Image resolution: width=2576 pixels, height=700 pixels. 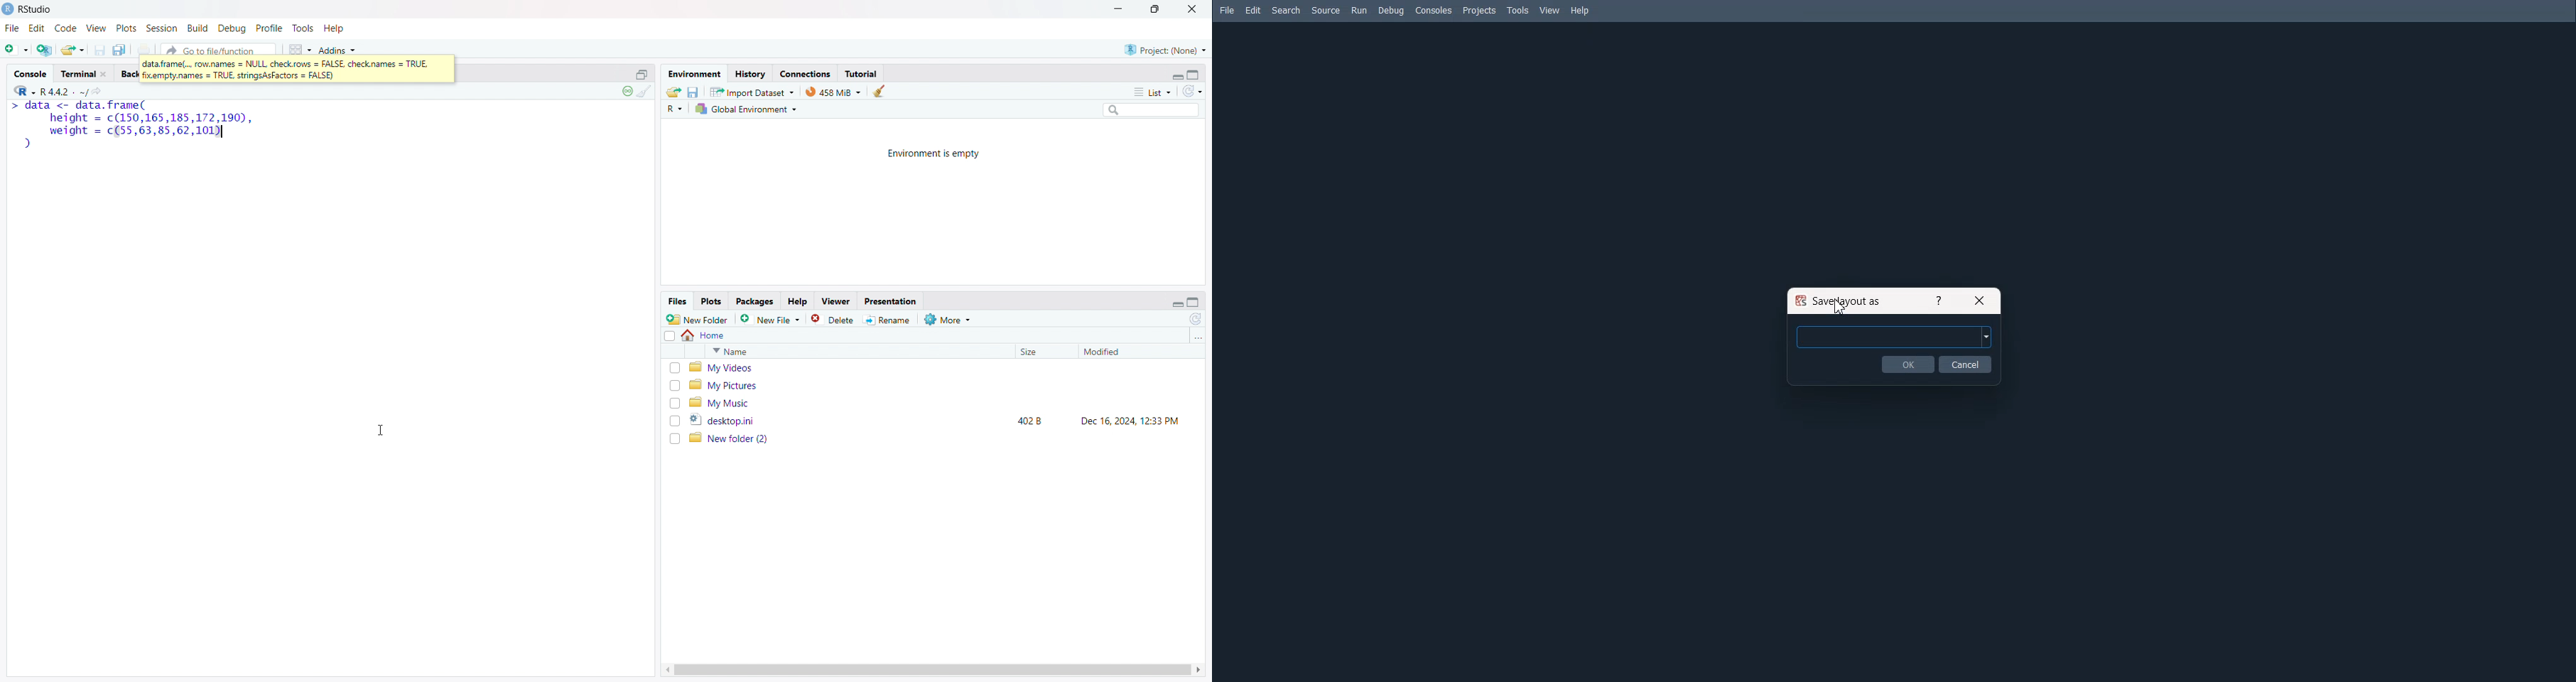 What do you see at coordinates (298, 69) in the screenshot?
I see `data frame... row.names = NULL check.rows = FALSE, check.names = TRUE.
x.empty.names = TRUE, stringsAsFactors = FALSE)` at bounding box center [298, 69].